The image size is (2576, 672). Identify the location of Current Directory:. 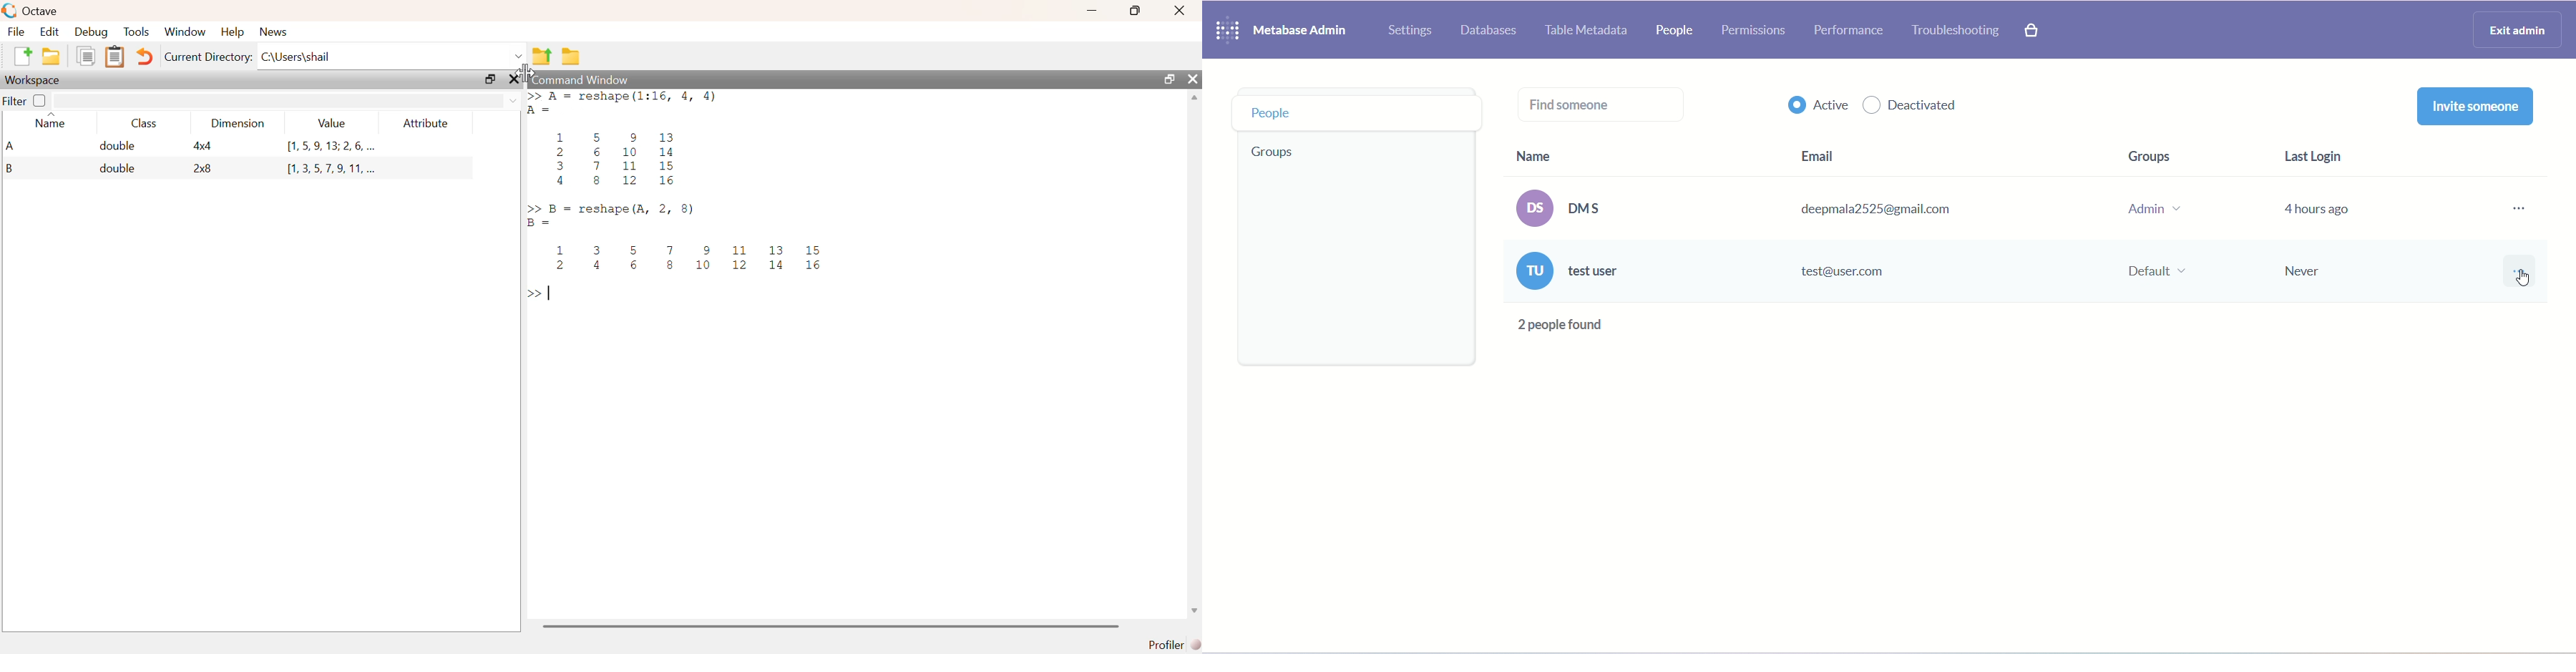
(206, 58).